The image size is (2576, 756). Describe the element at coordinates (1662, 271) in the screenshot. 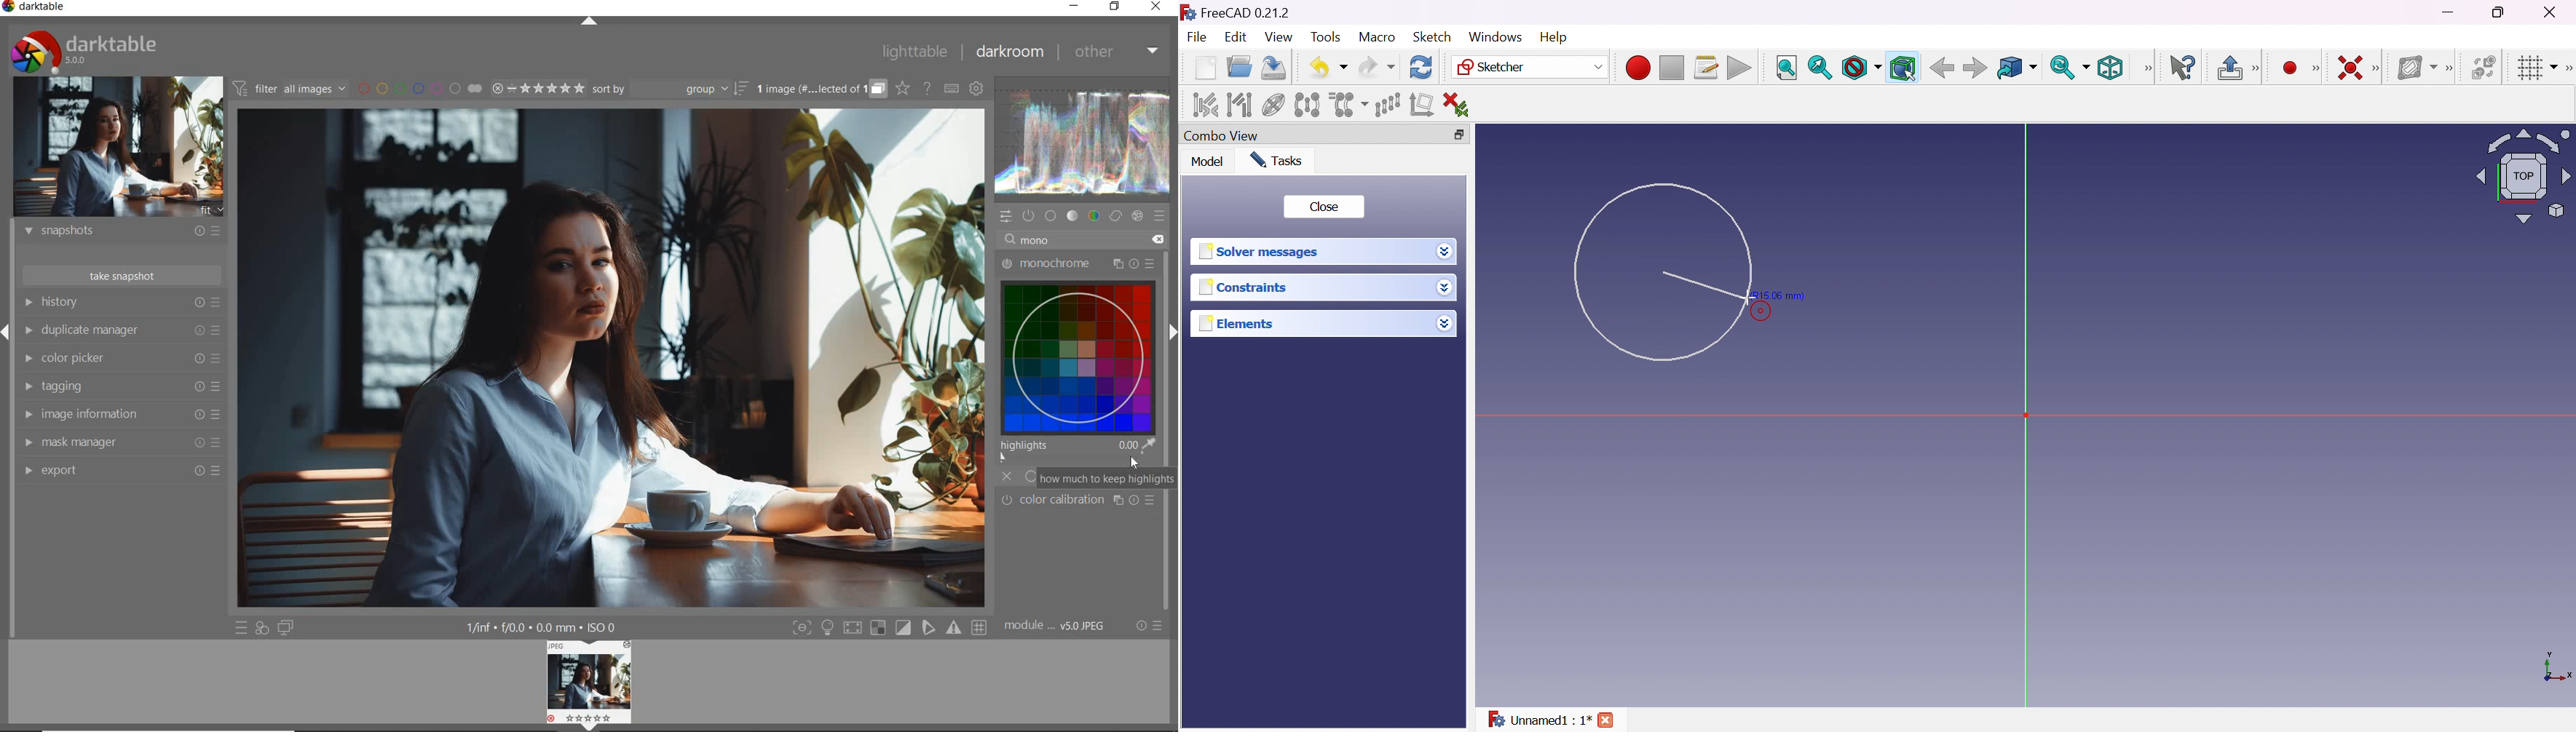

I see `Circle` at that location.